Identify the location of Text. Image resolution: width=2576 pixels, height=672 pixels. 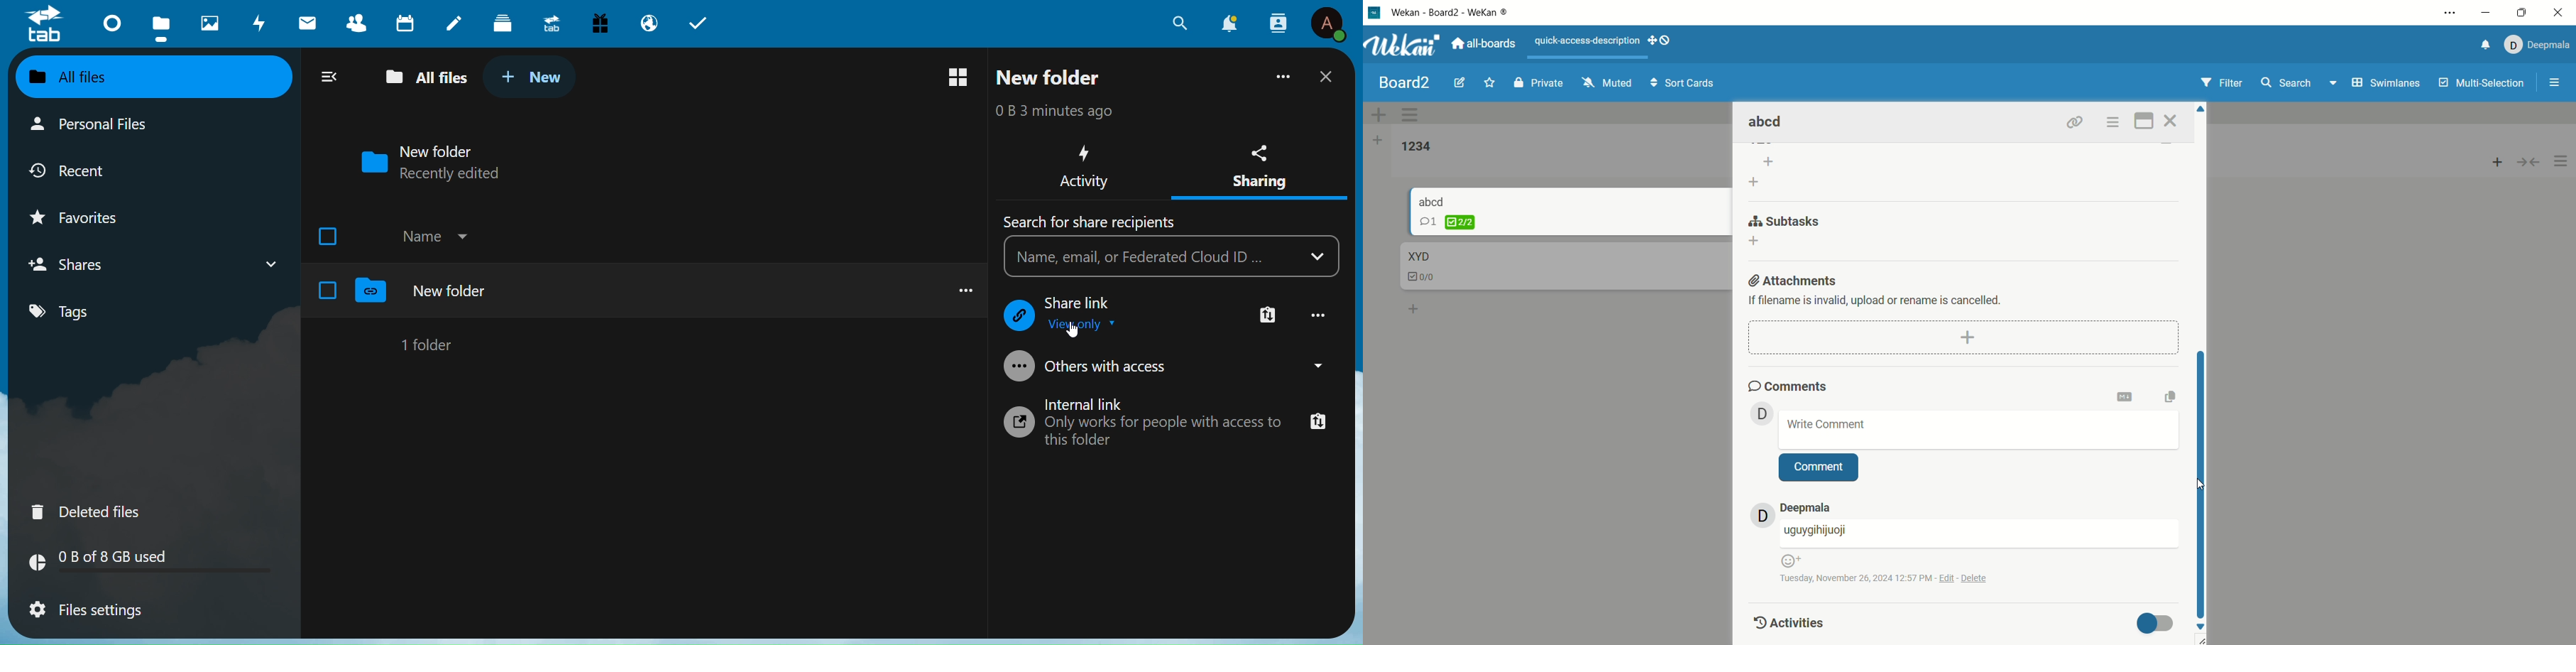
(1090, 222).